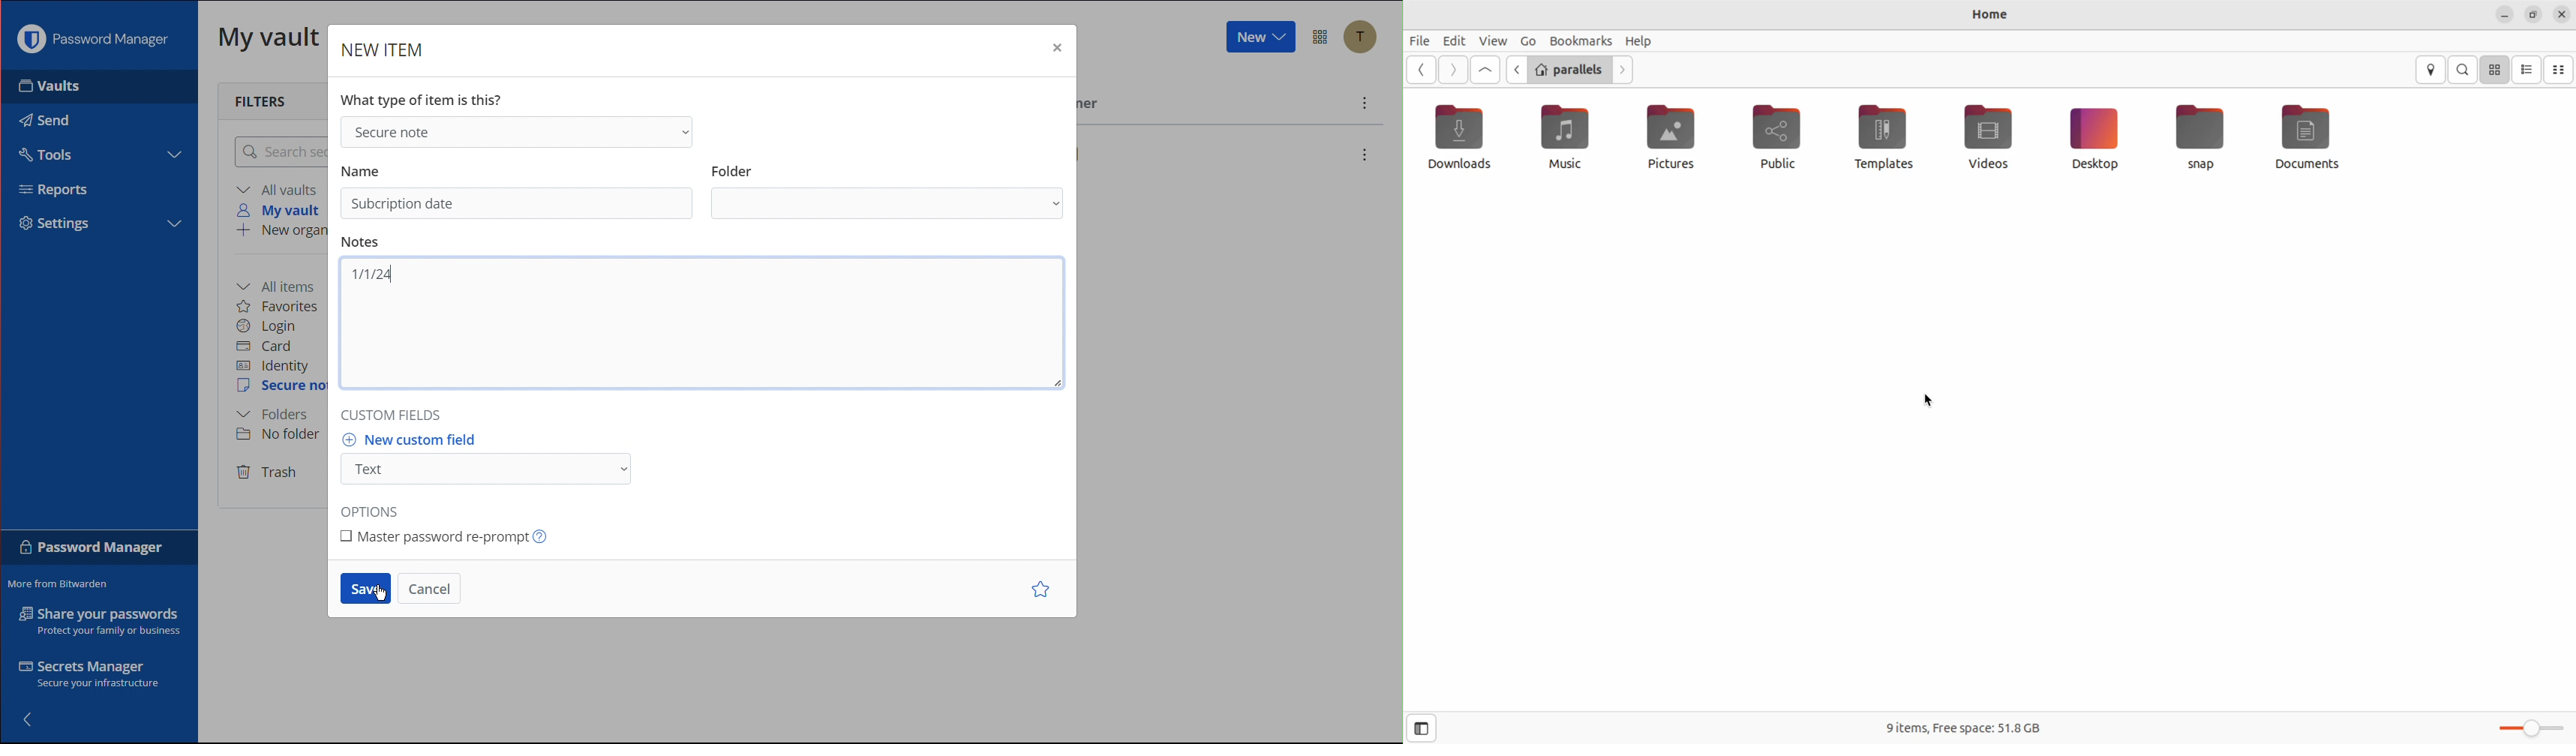 The image size is (2576, 756). Describe the element at coordinates (2562, 15) in the screenshot. I see `close` at that location.